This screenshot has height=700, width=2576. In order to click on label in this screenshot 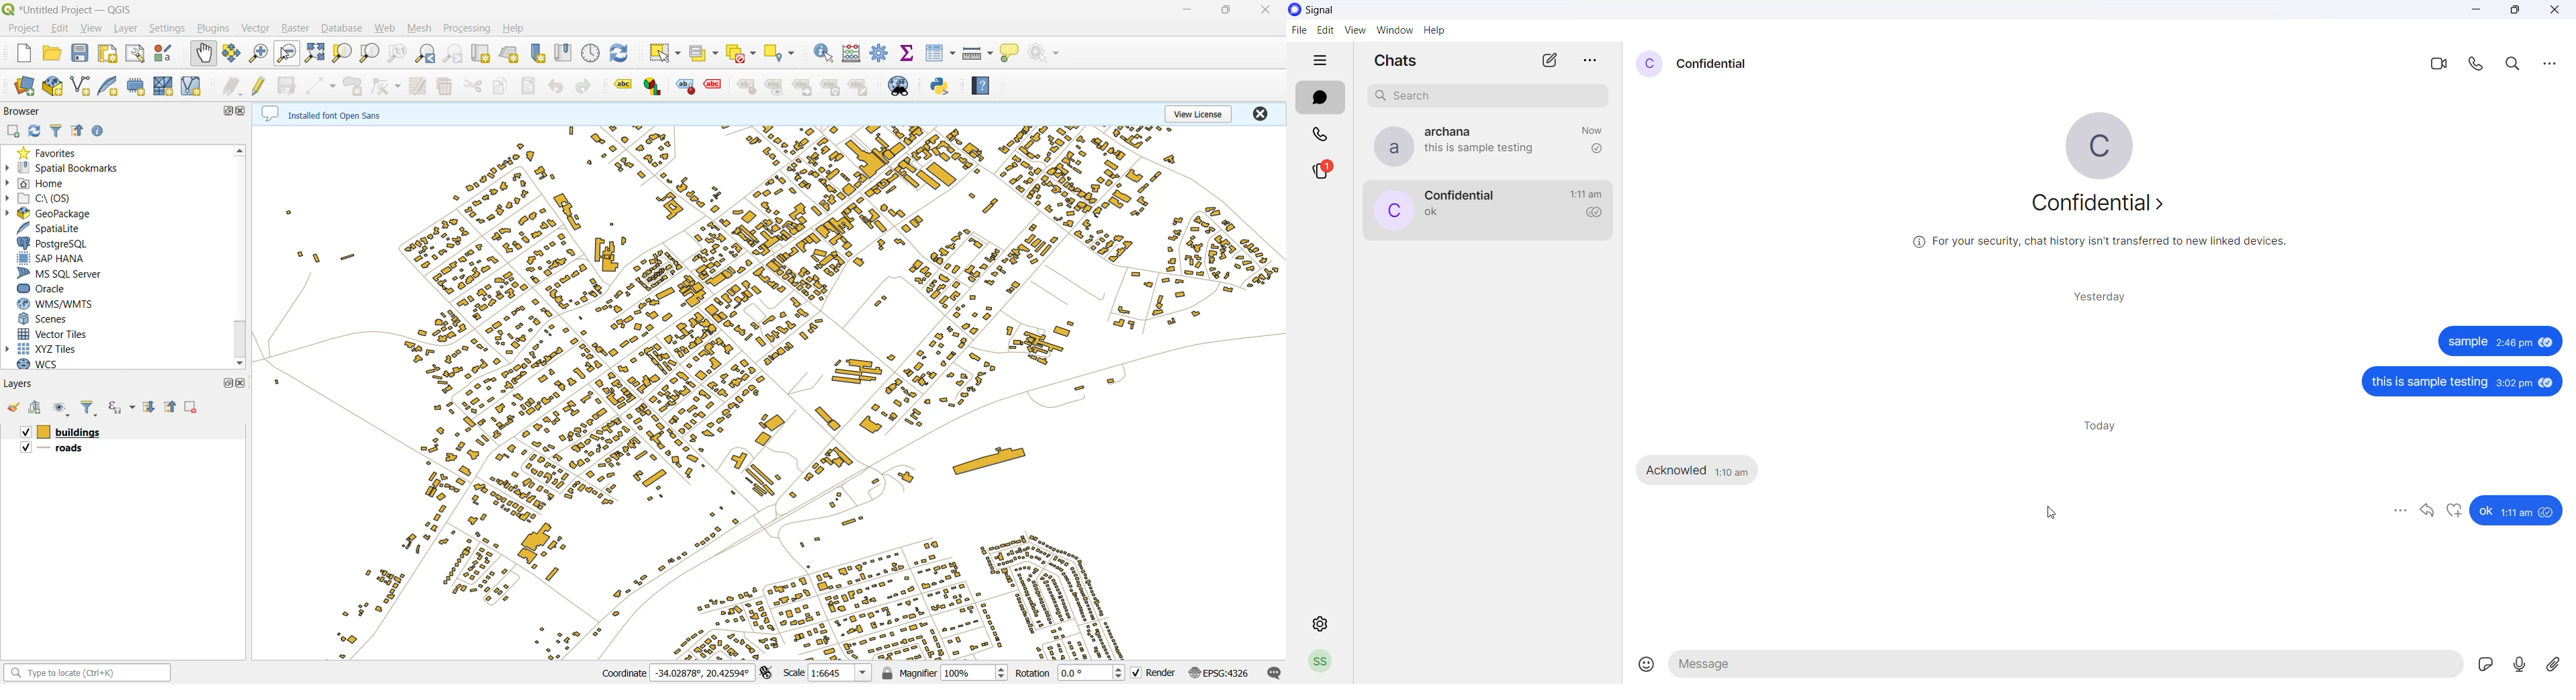, I will do `click(803, 88)`.